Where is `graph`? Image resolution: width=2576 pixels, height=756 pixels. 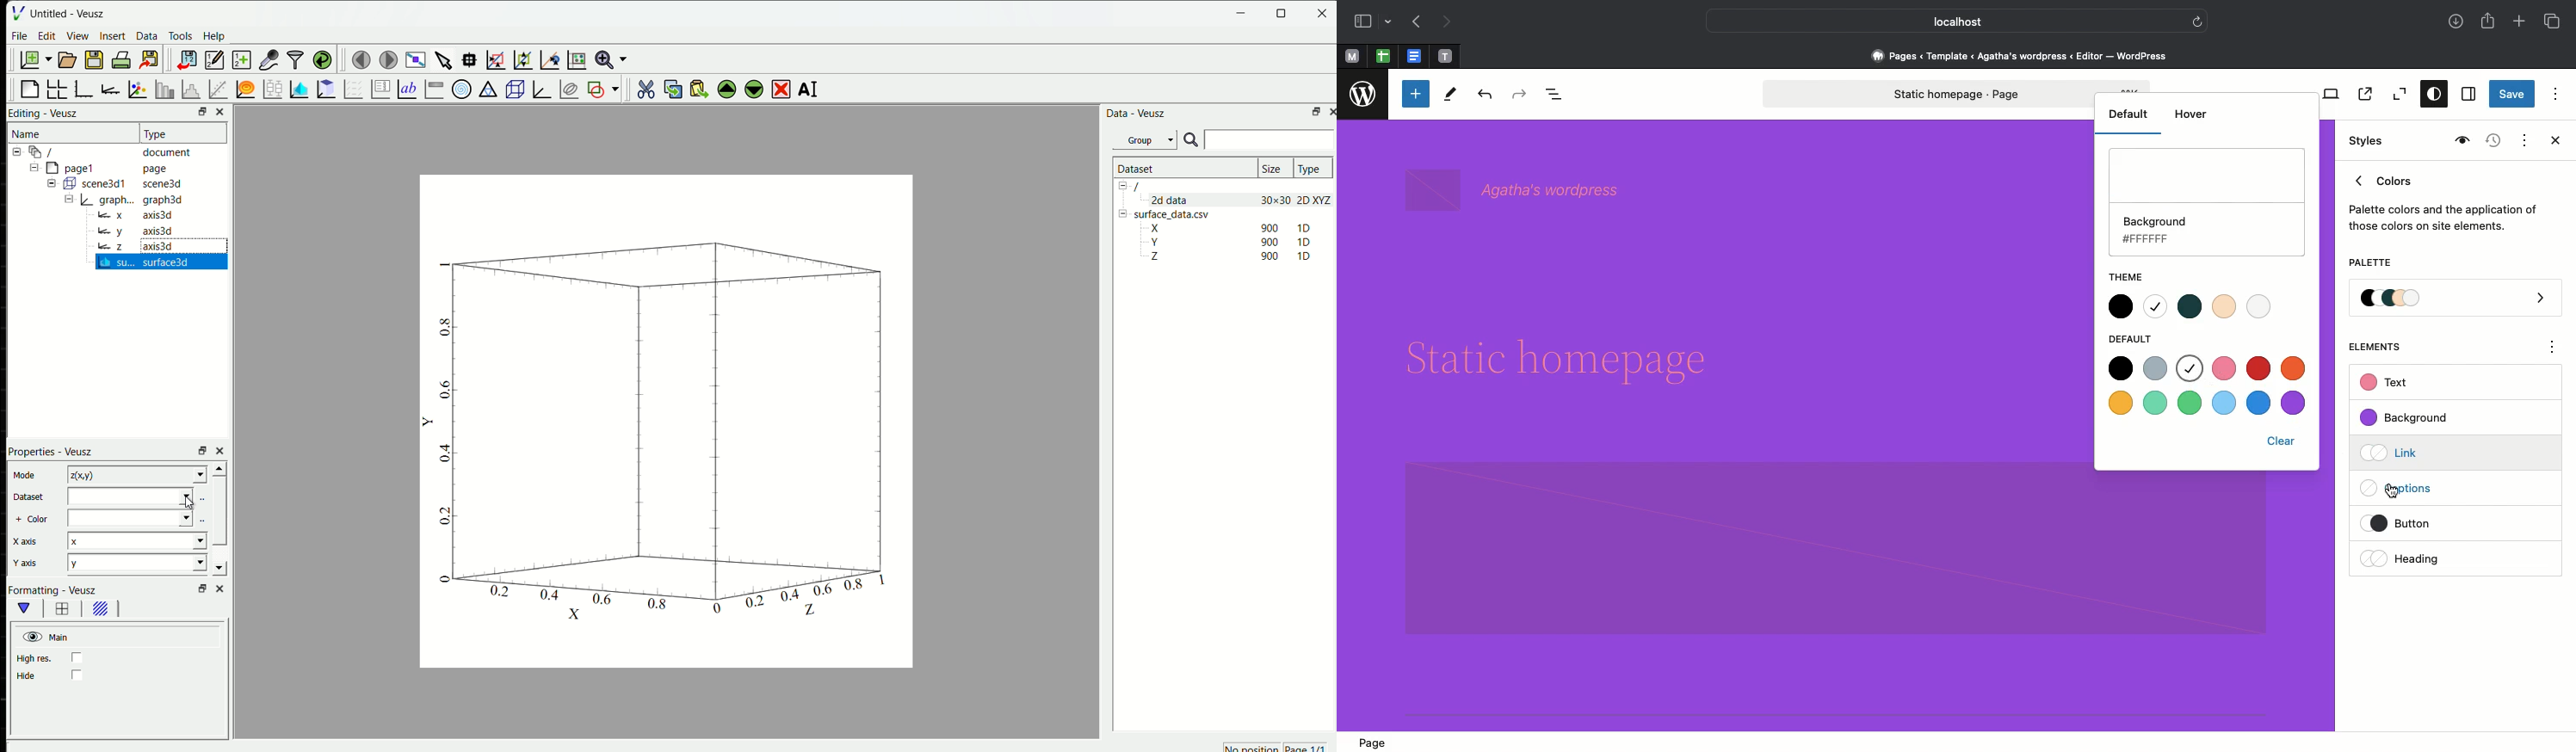
graph is located at coordinates (667, 437).